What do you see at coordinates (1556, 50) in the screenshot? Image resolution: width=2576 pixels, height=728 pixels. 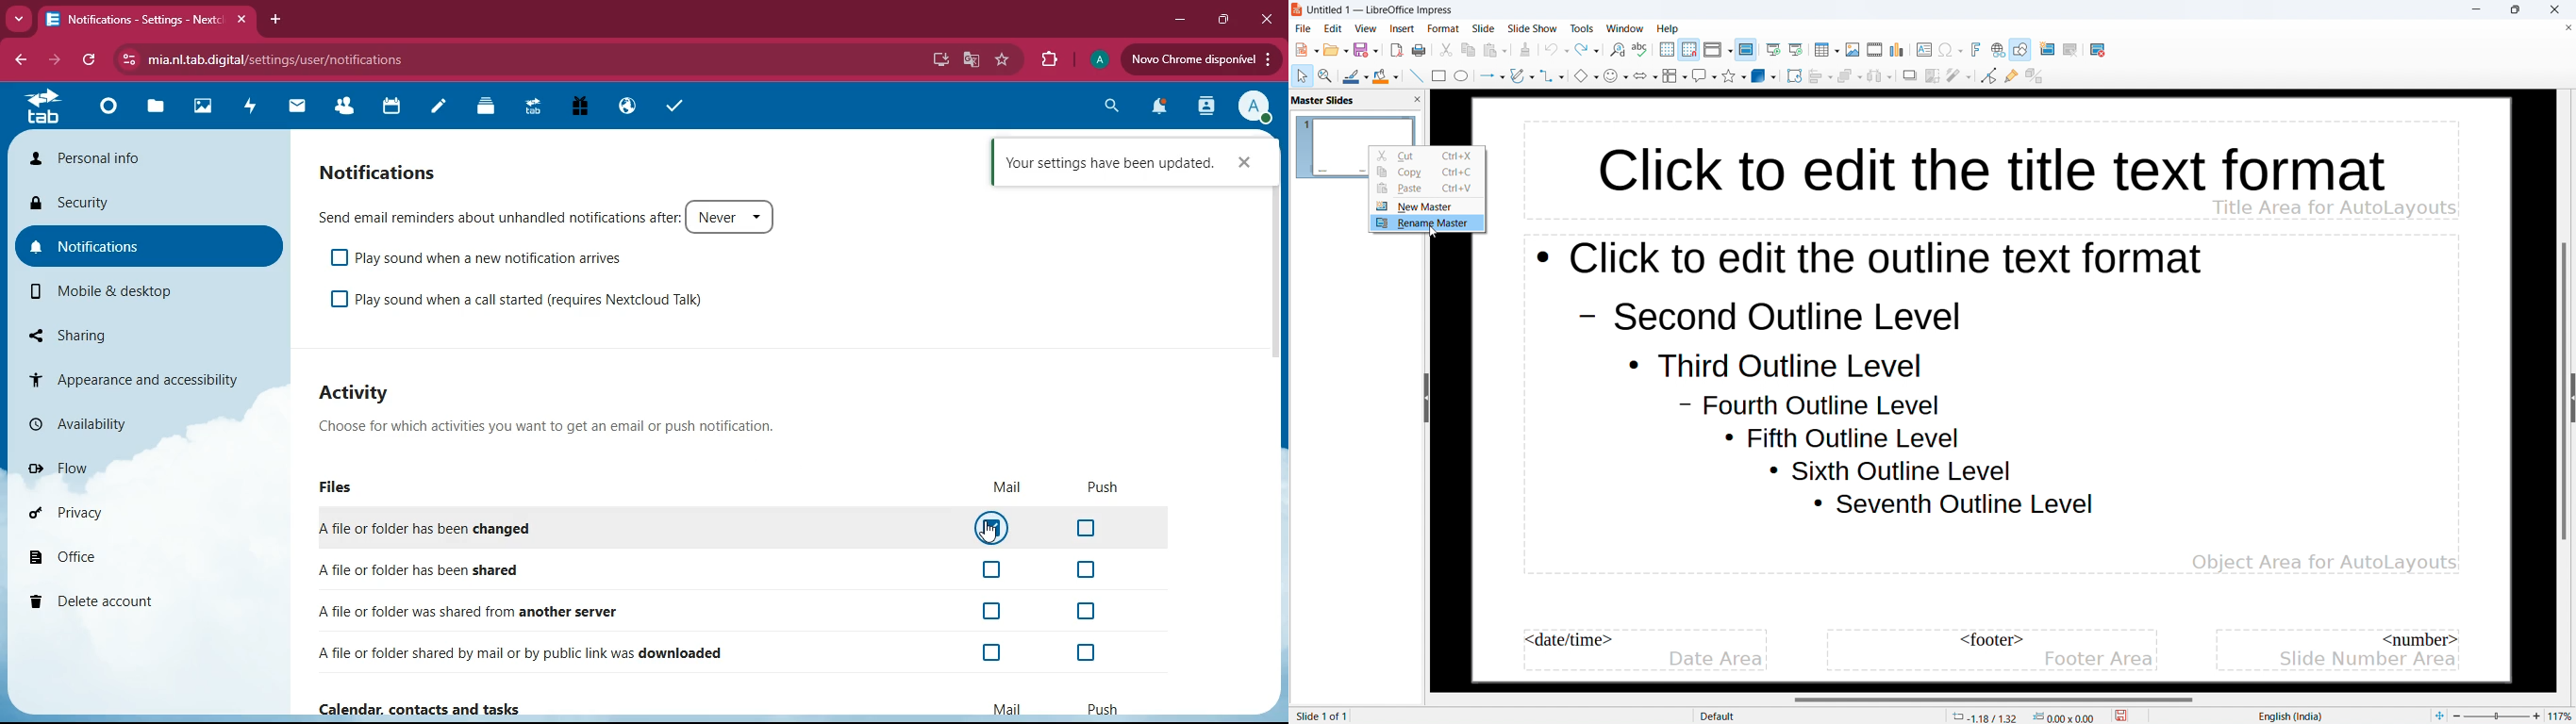 I see `undo` at bounding box center [1556, 50].